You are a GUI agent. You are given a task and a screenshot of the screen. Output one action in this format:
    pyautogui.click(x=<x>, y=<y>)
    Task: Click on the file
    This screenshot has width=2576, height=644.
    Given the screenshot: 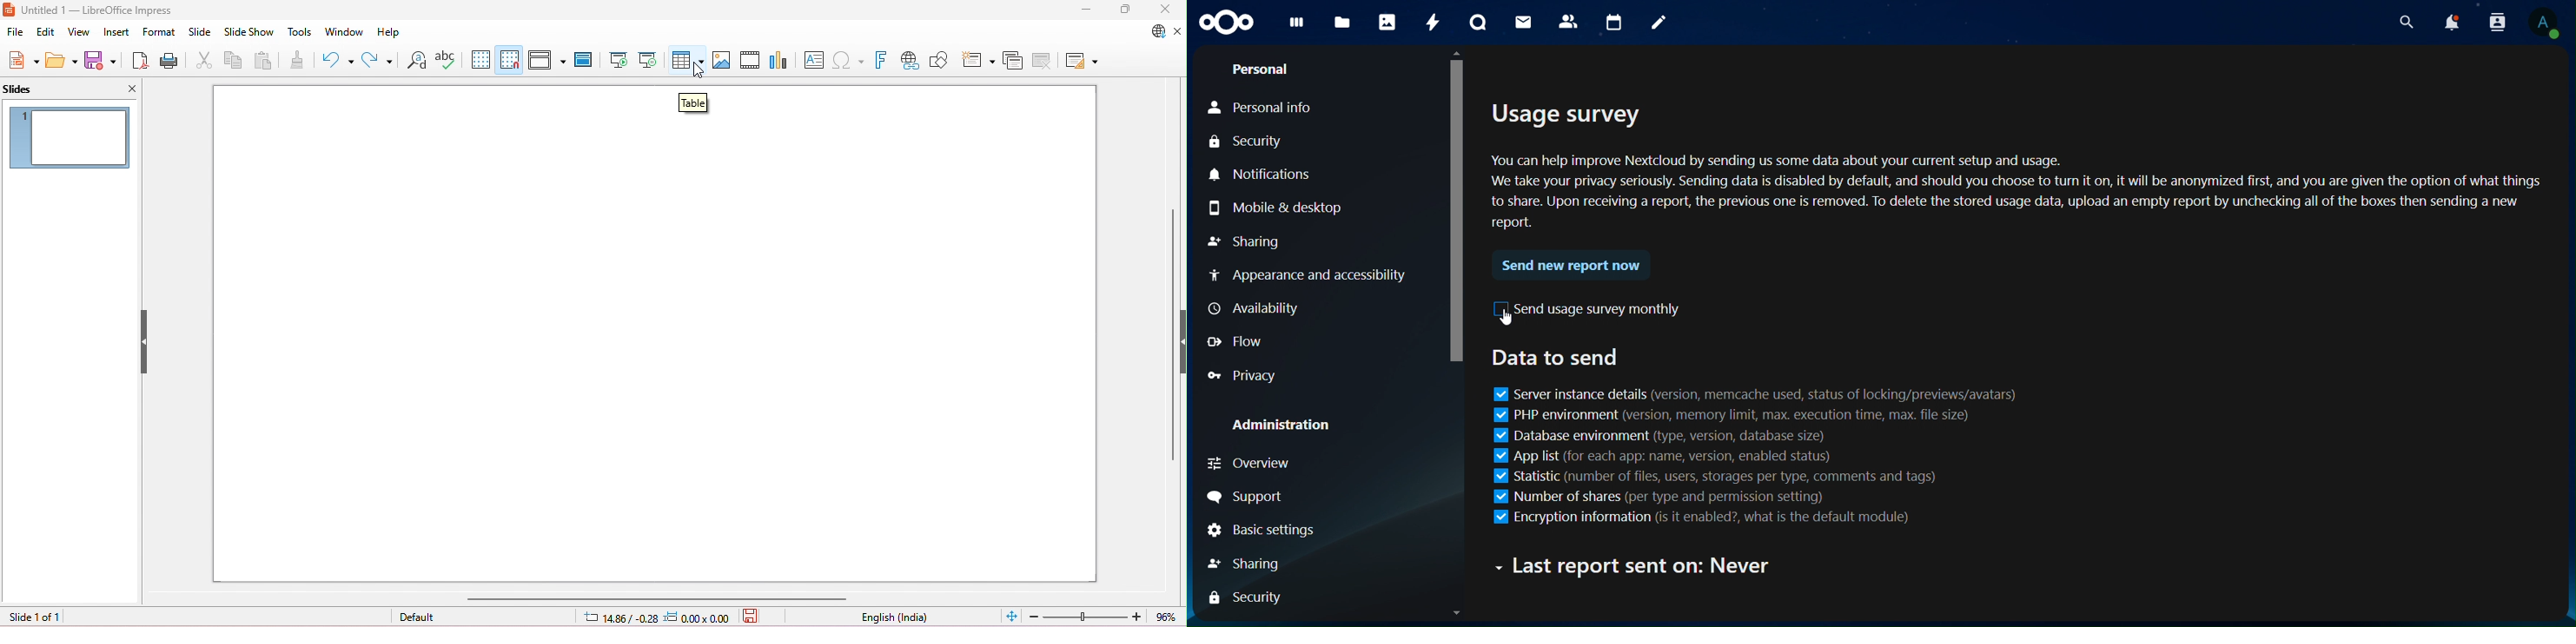 What is the action you would take?
    pyautogui.click(x=17, y=32)
    